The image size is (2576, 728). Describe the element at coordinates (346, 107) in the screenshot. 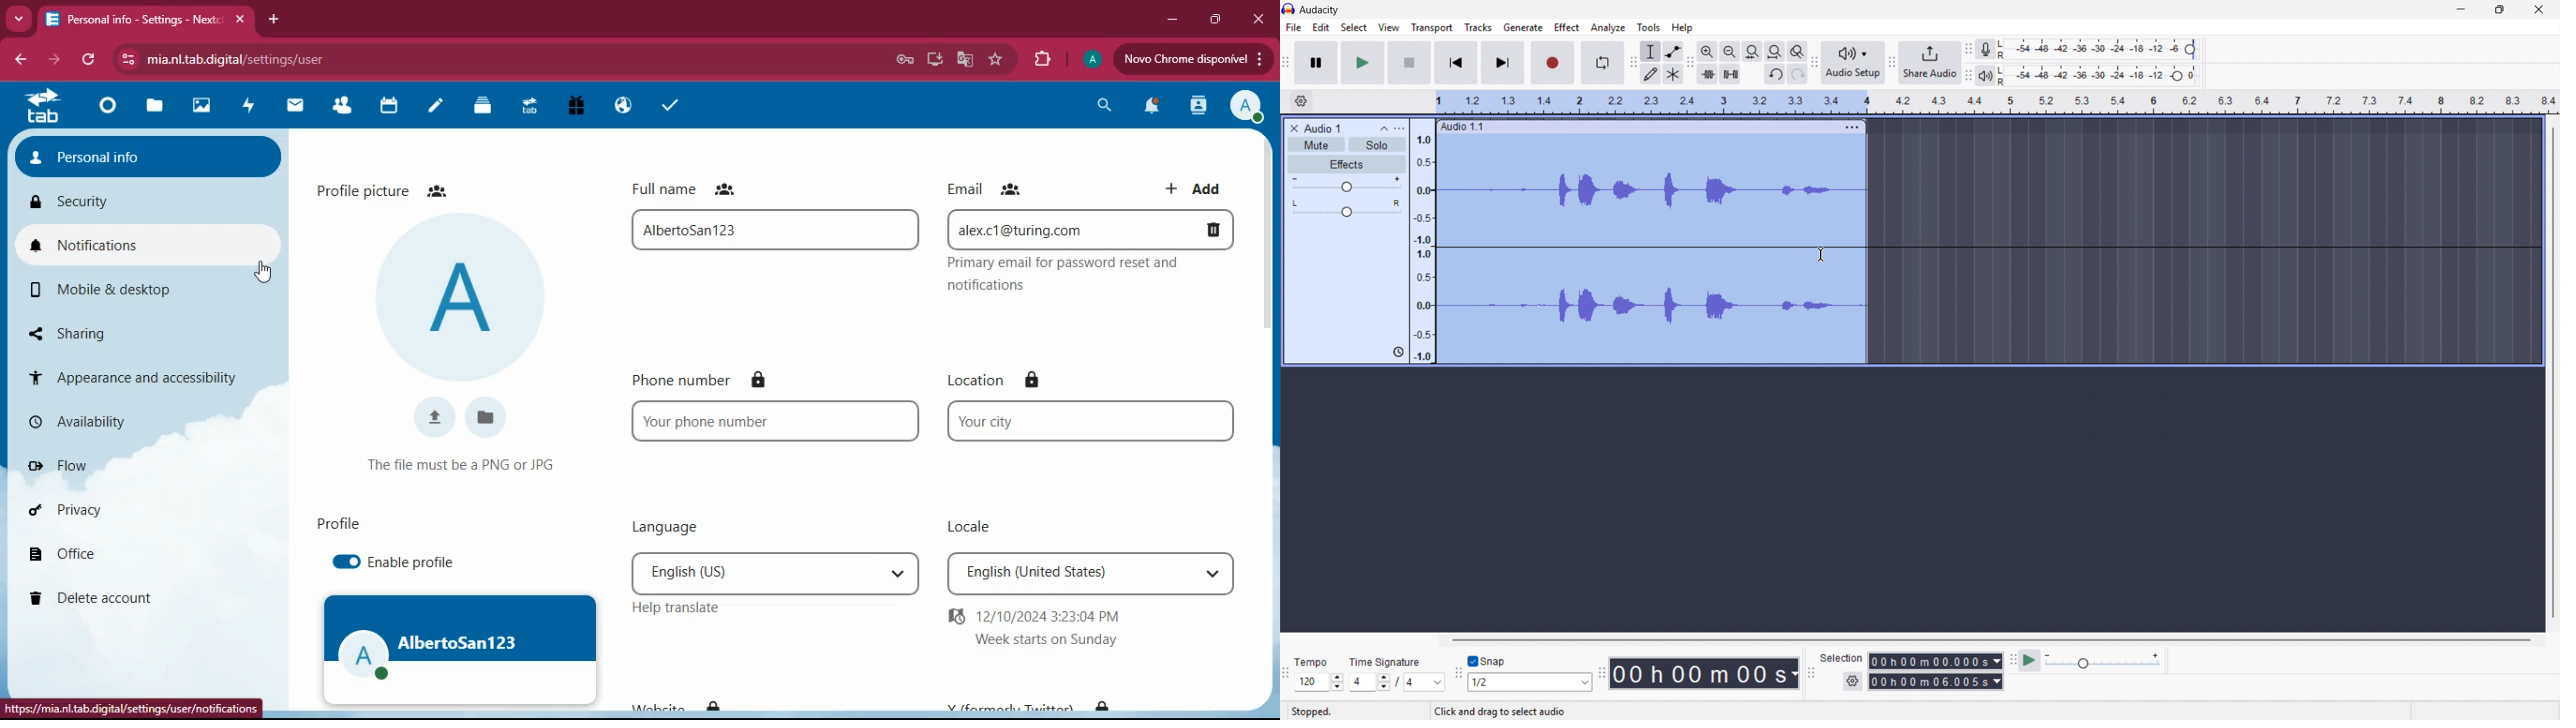

I see `friends` at that location.